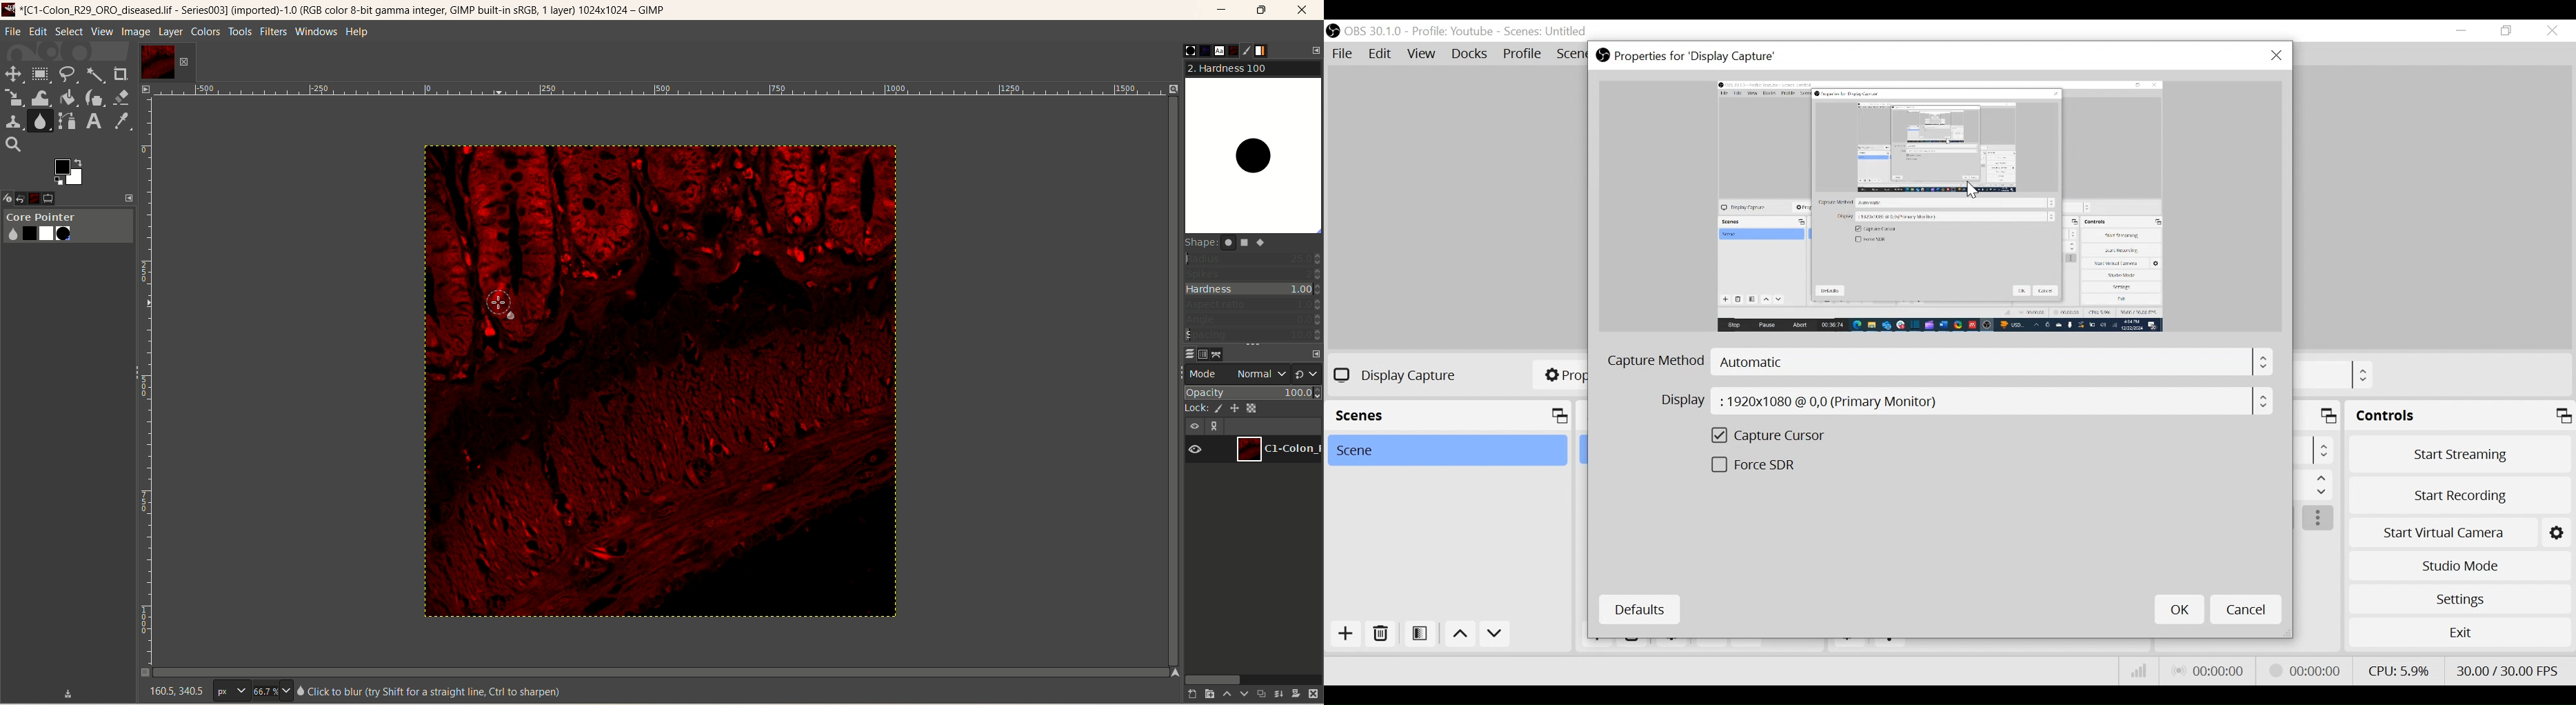 This screenshot has width=2576, height=728. I want to click on Studio Mode, so click(2460, 567).